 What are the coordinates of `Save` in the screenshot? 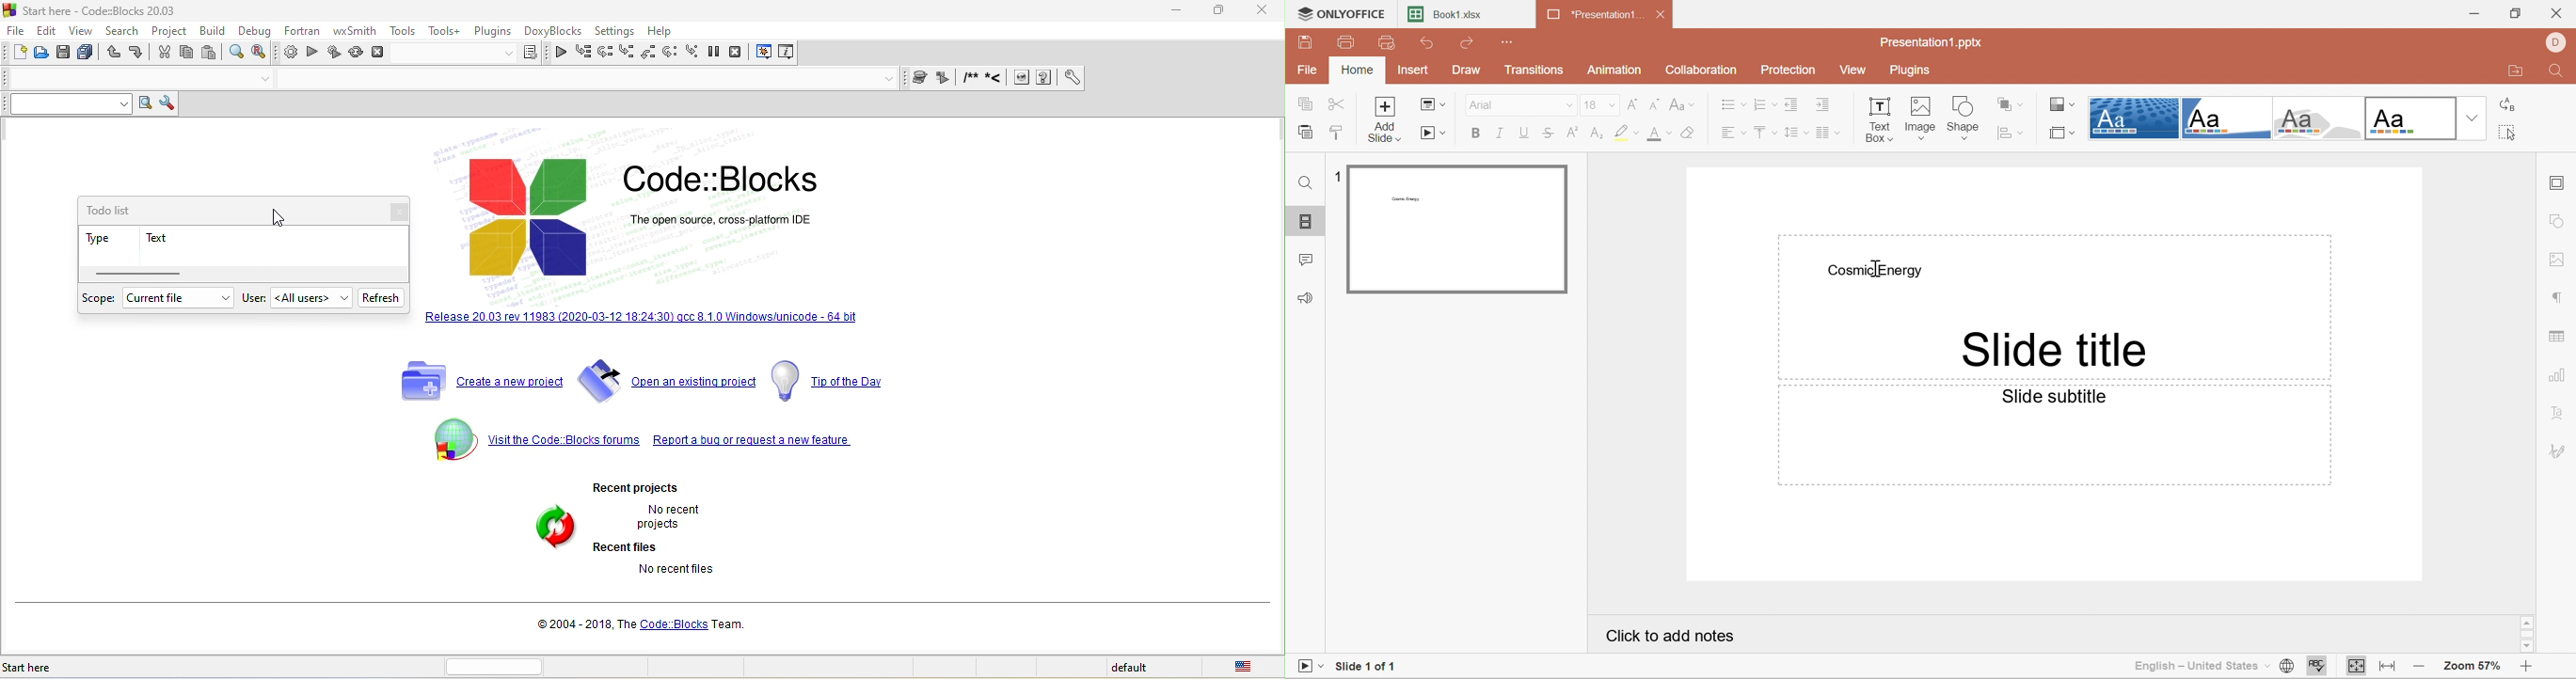 It's located at (1306, 42).